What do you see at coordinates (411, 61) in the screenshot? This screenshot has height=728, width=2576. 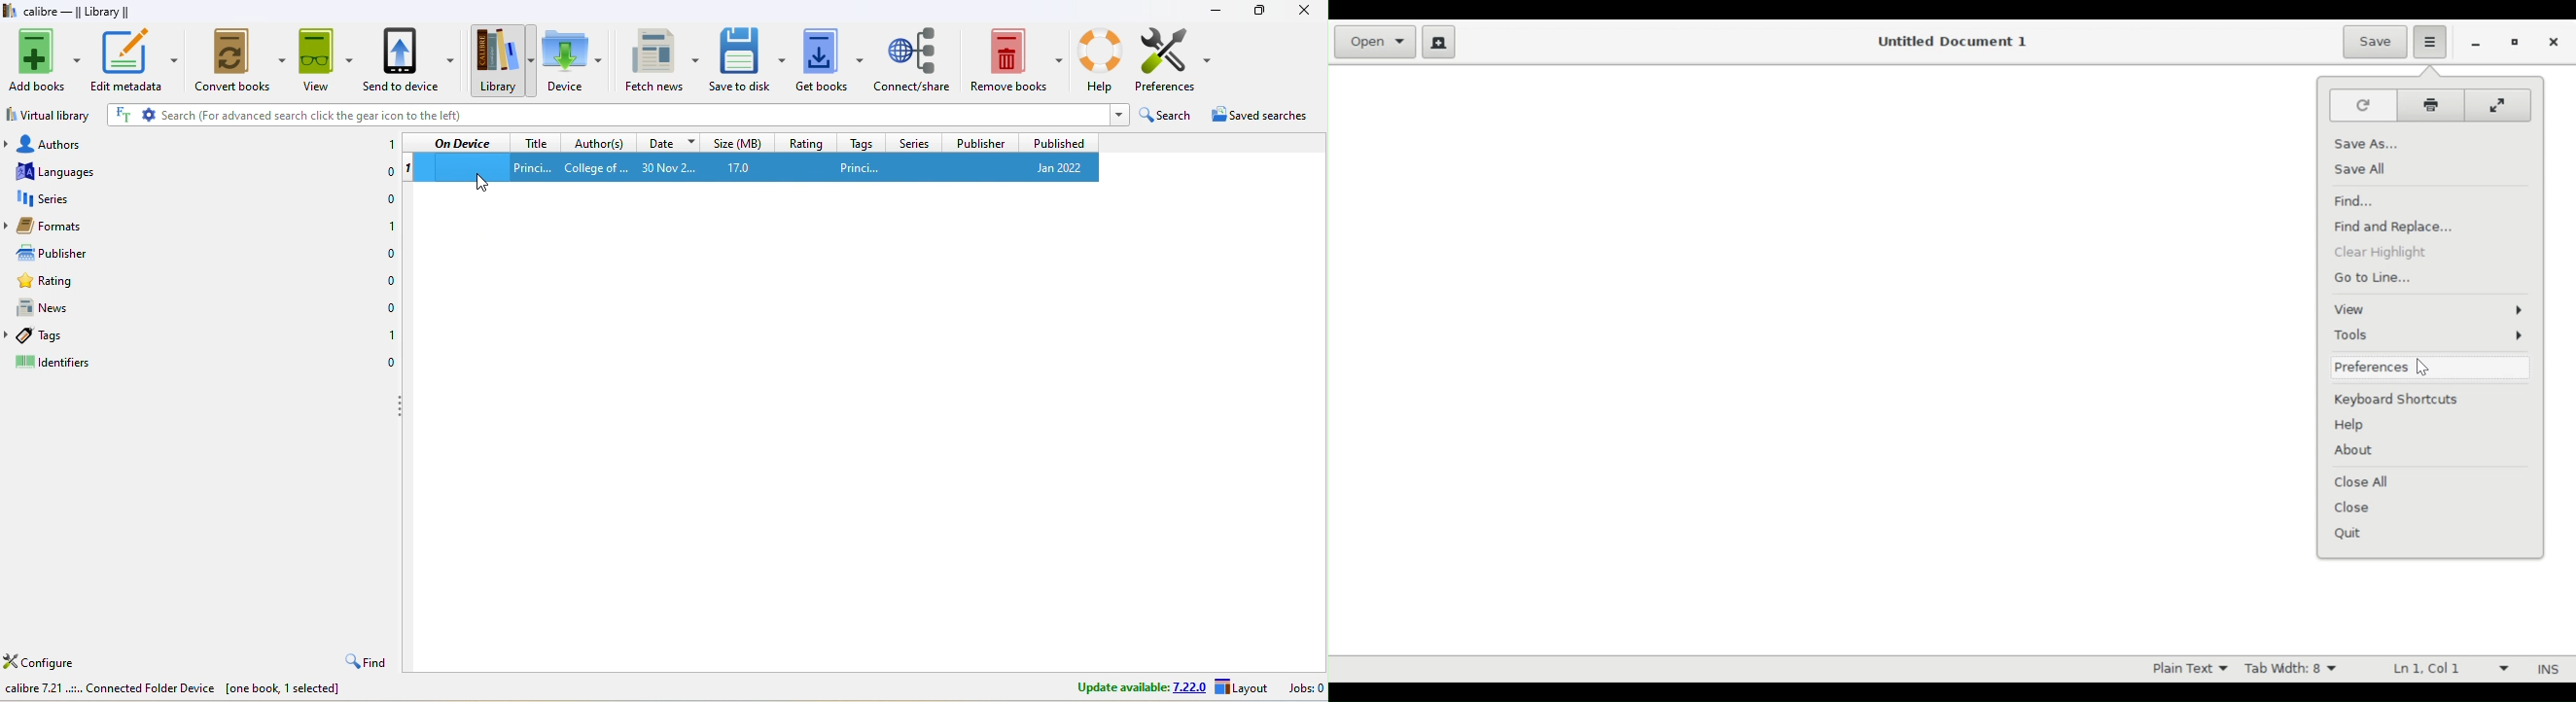 I see `send to device` at bounding box center [411, 61].